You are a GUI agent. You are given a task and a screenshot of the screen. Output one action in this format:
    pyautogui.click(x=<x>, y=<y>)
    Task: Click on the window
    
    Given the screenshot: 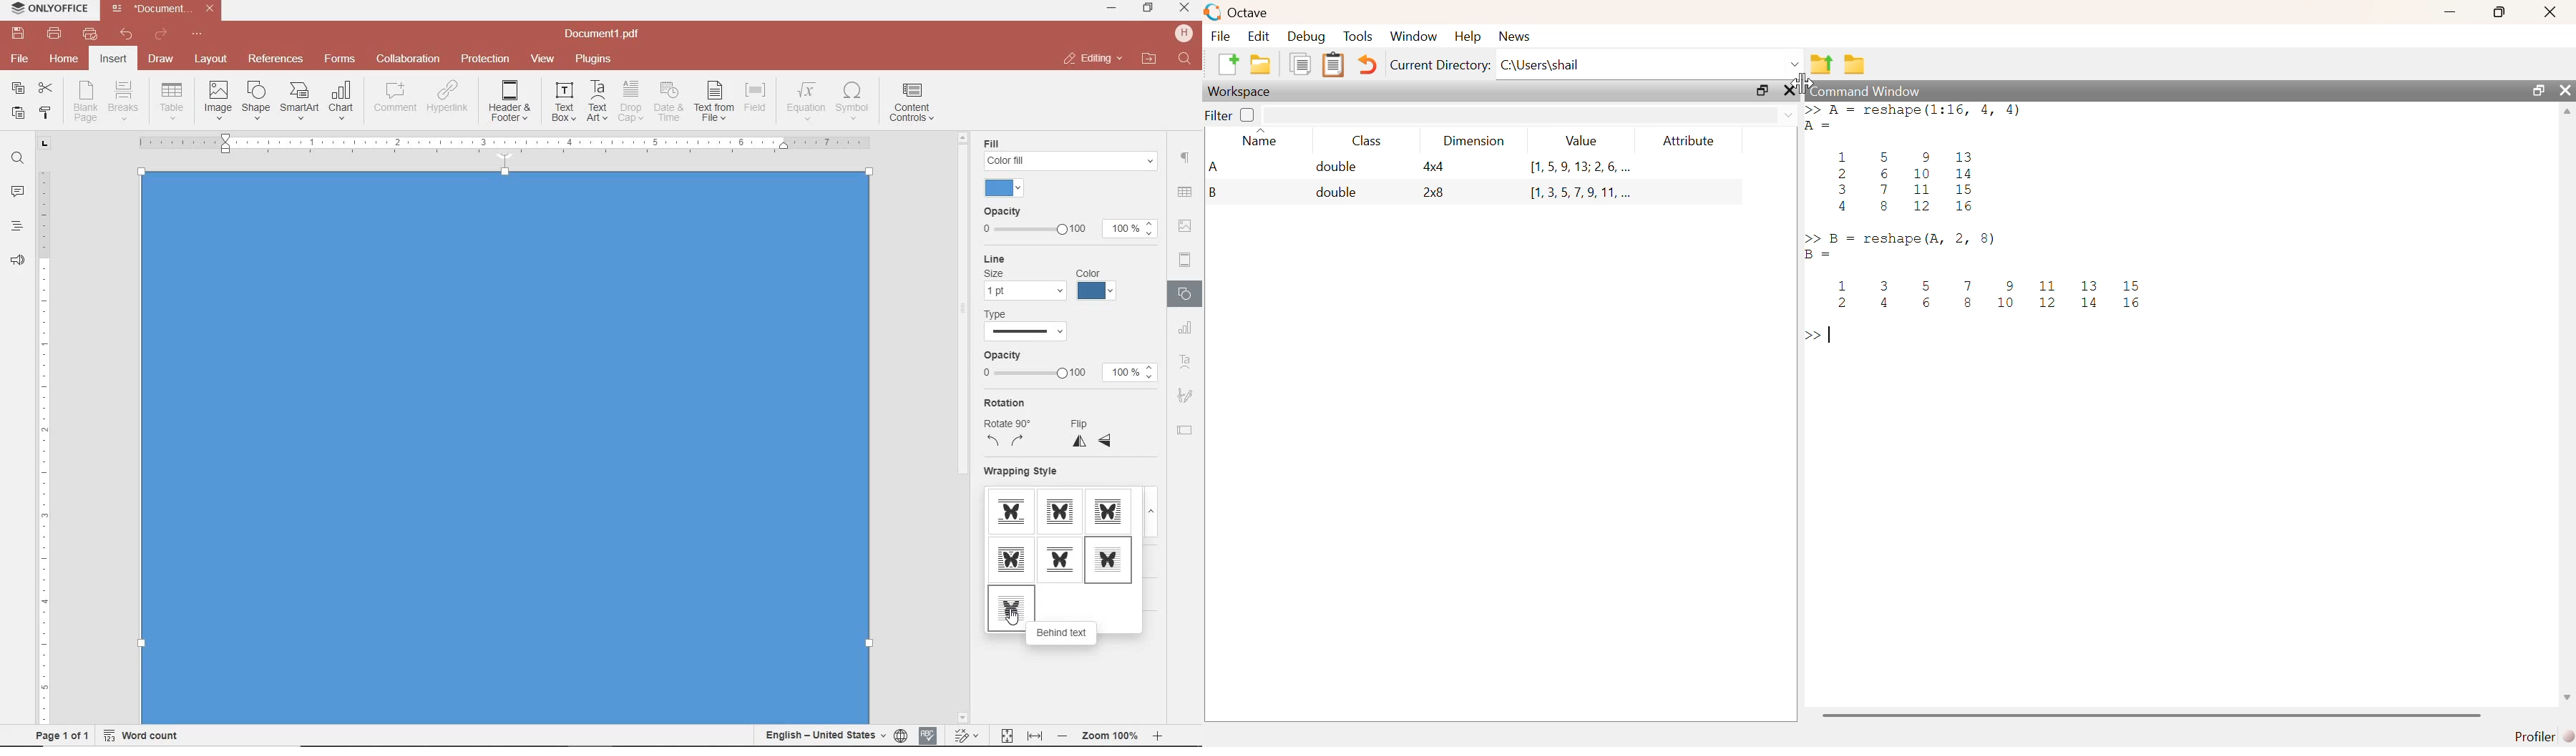 What is the action you would take?
    pyautogui.click(x=1415, y=36)
    